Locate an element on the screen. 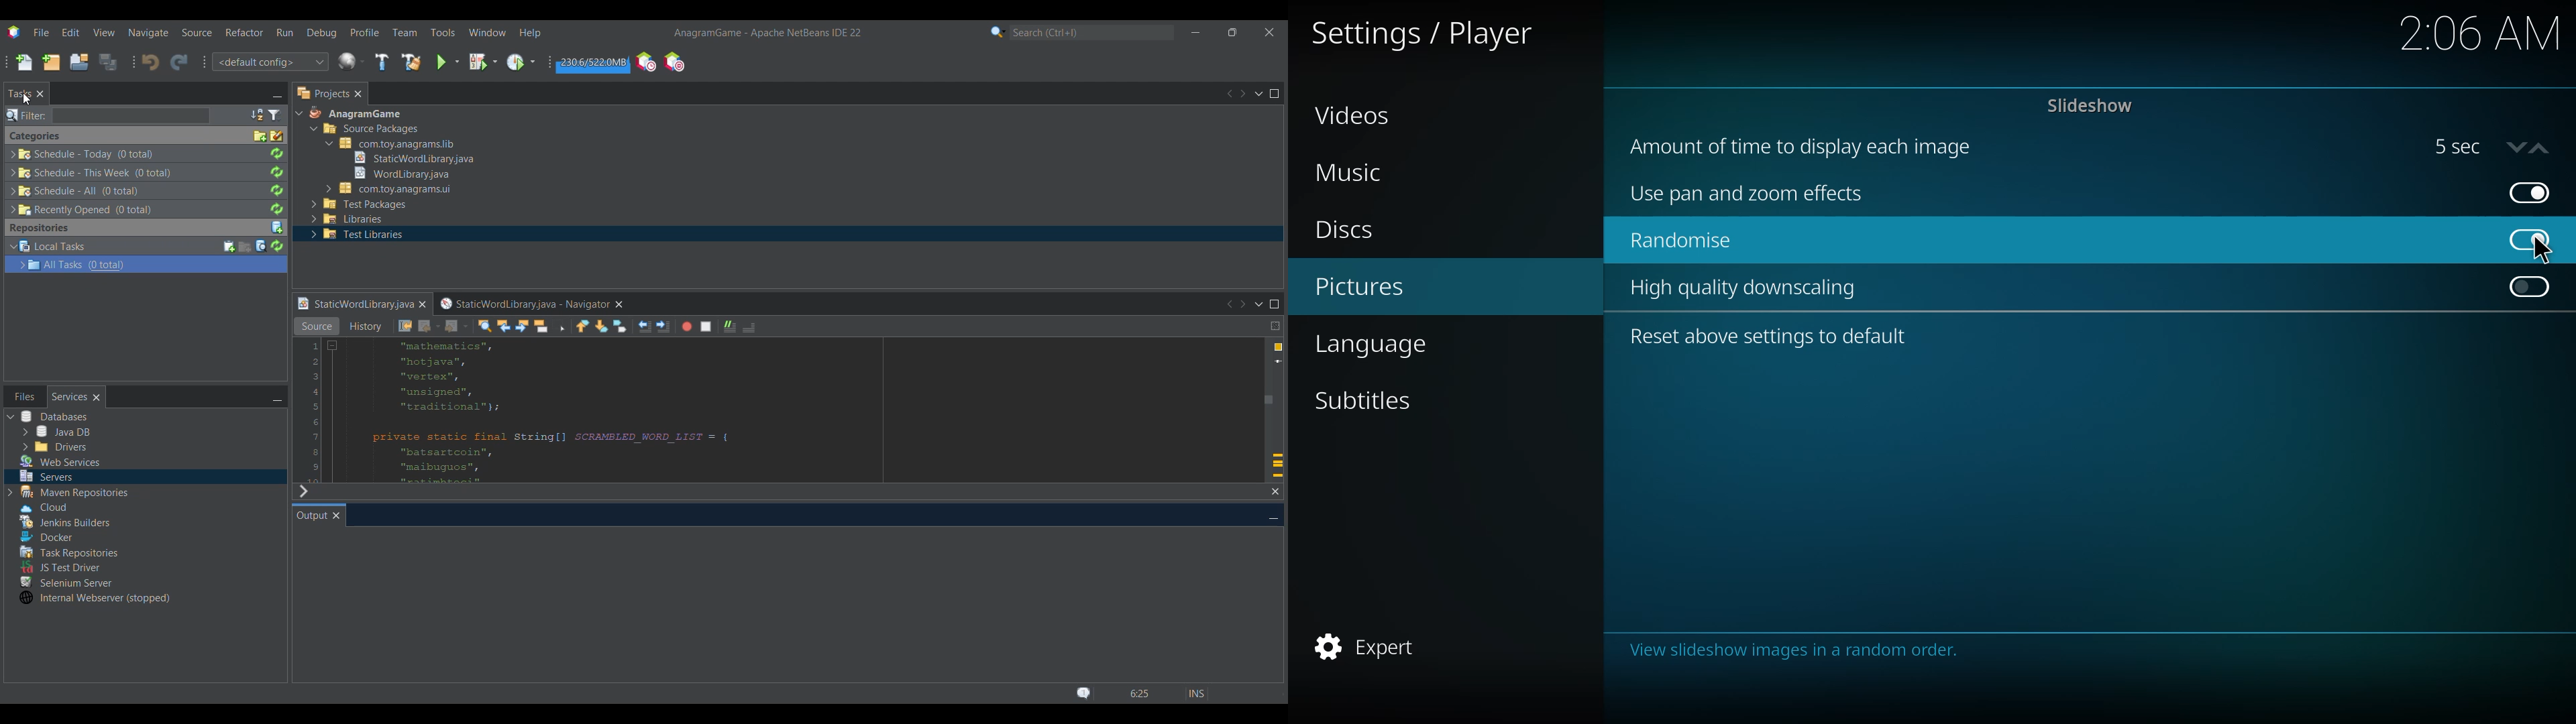 The width and height of the screenshot is (2576, 728). discs is located at coordinates (1346, 227).